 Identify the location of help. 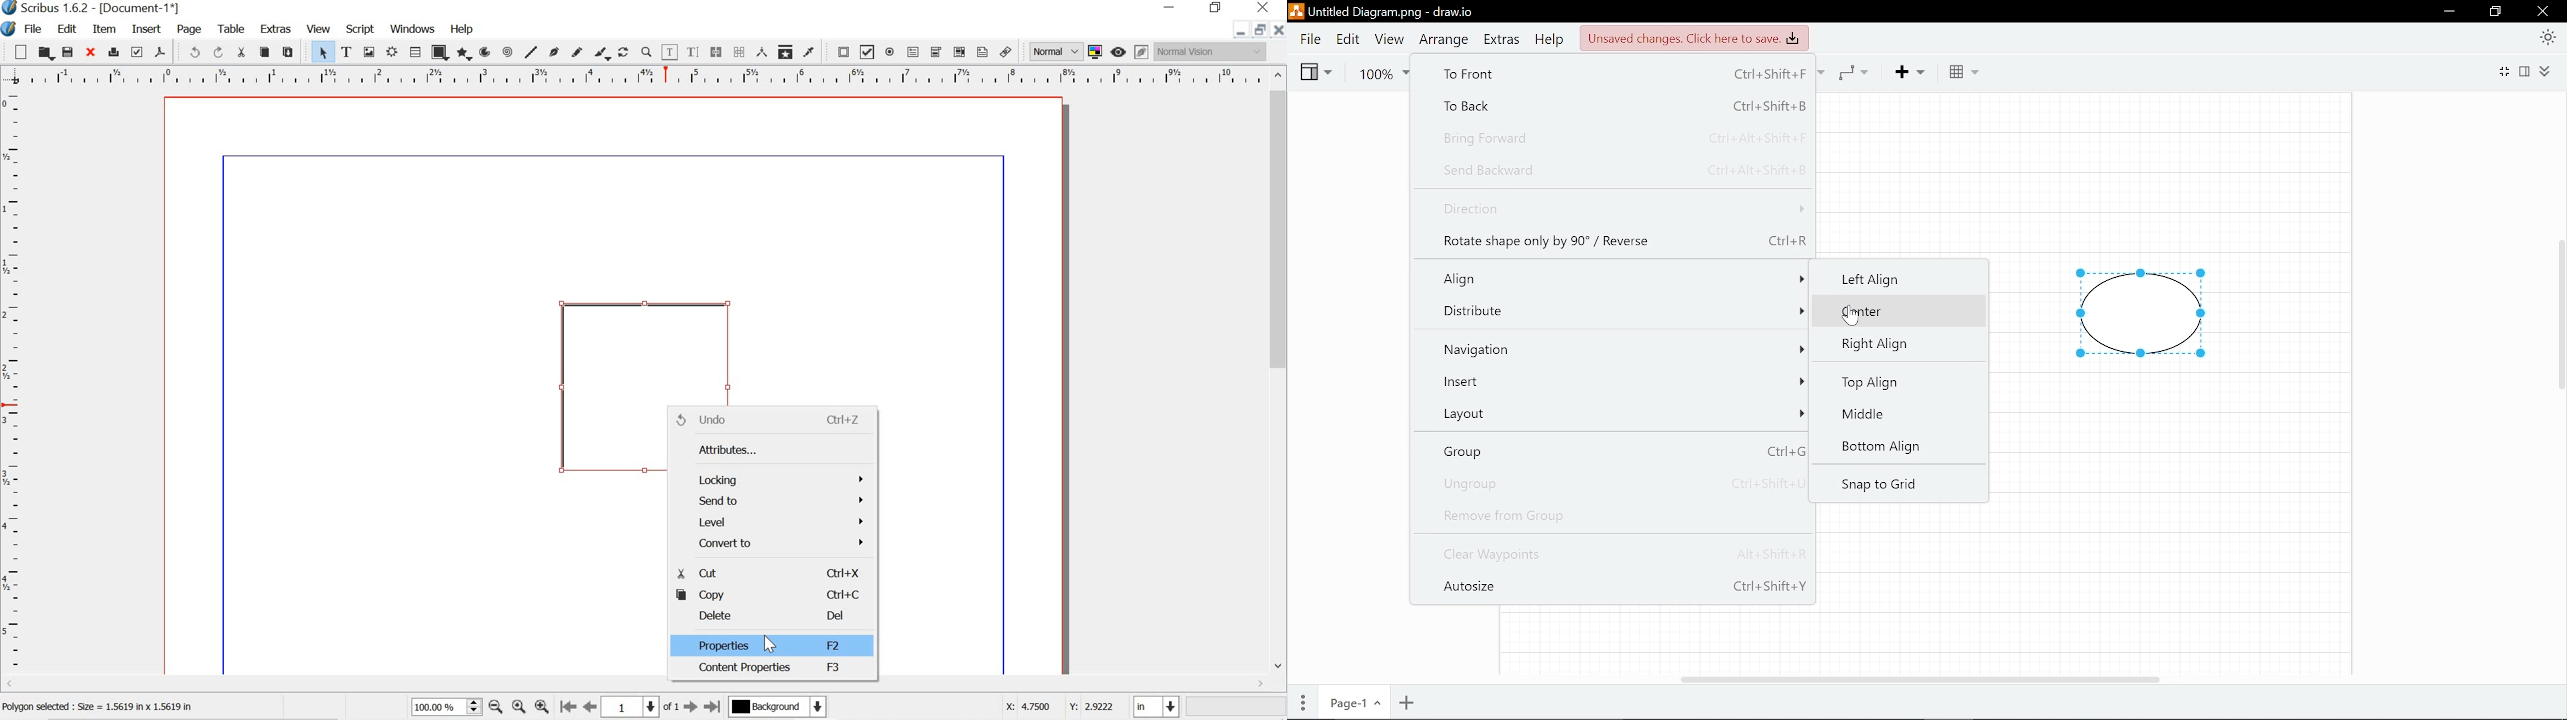
(460, 27).